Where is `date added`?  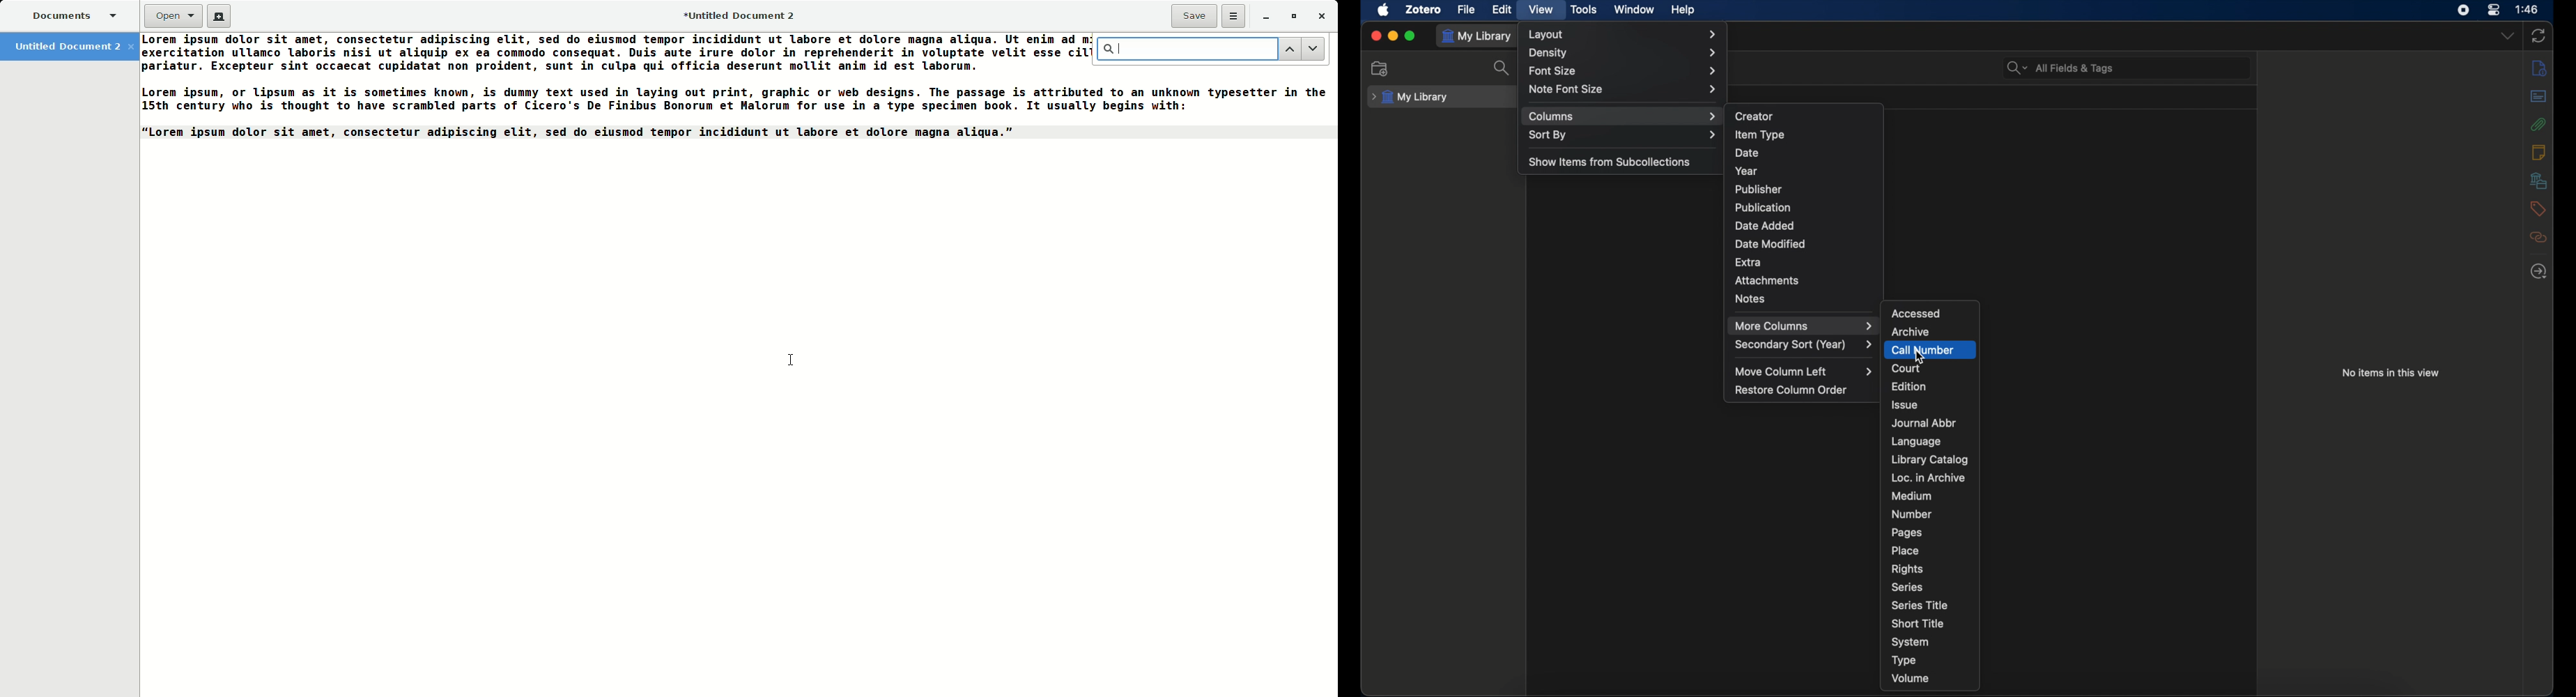 date added is located at coordinates (1765, 225).